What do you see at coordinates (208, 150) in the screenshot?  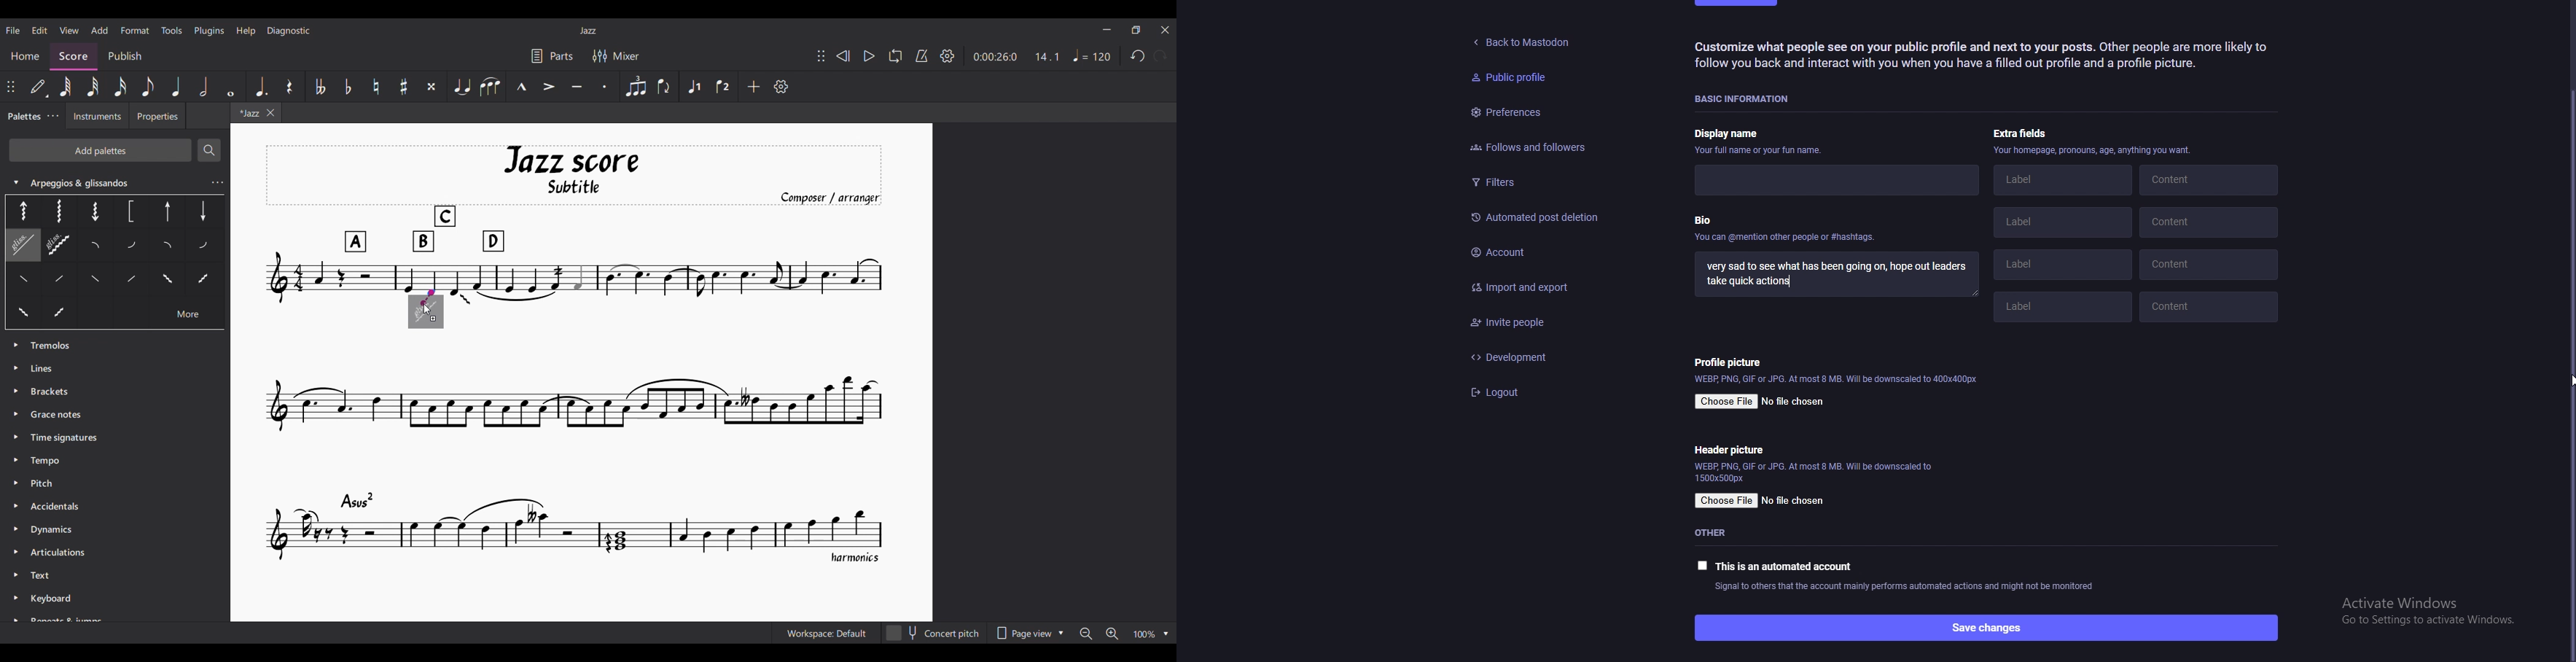 I see `Search` at bounding box center [208, 150].